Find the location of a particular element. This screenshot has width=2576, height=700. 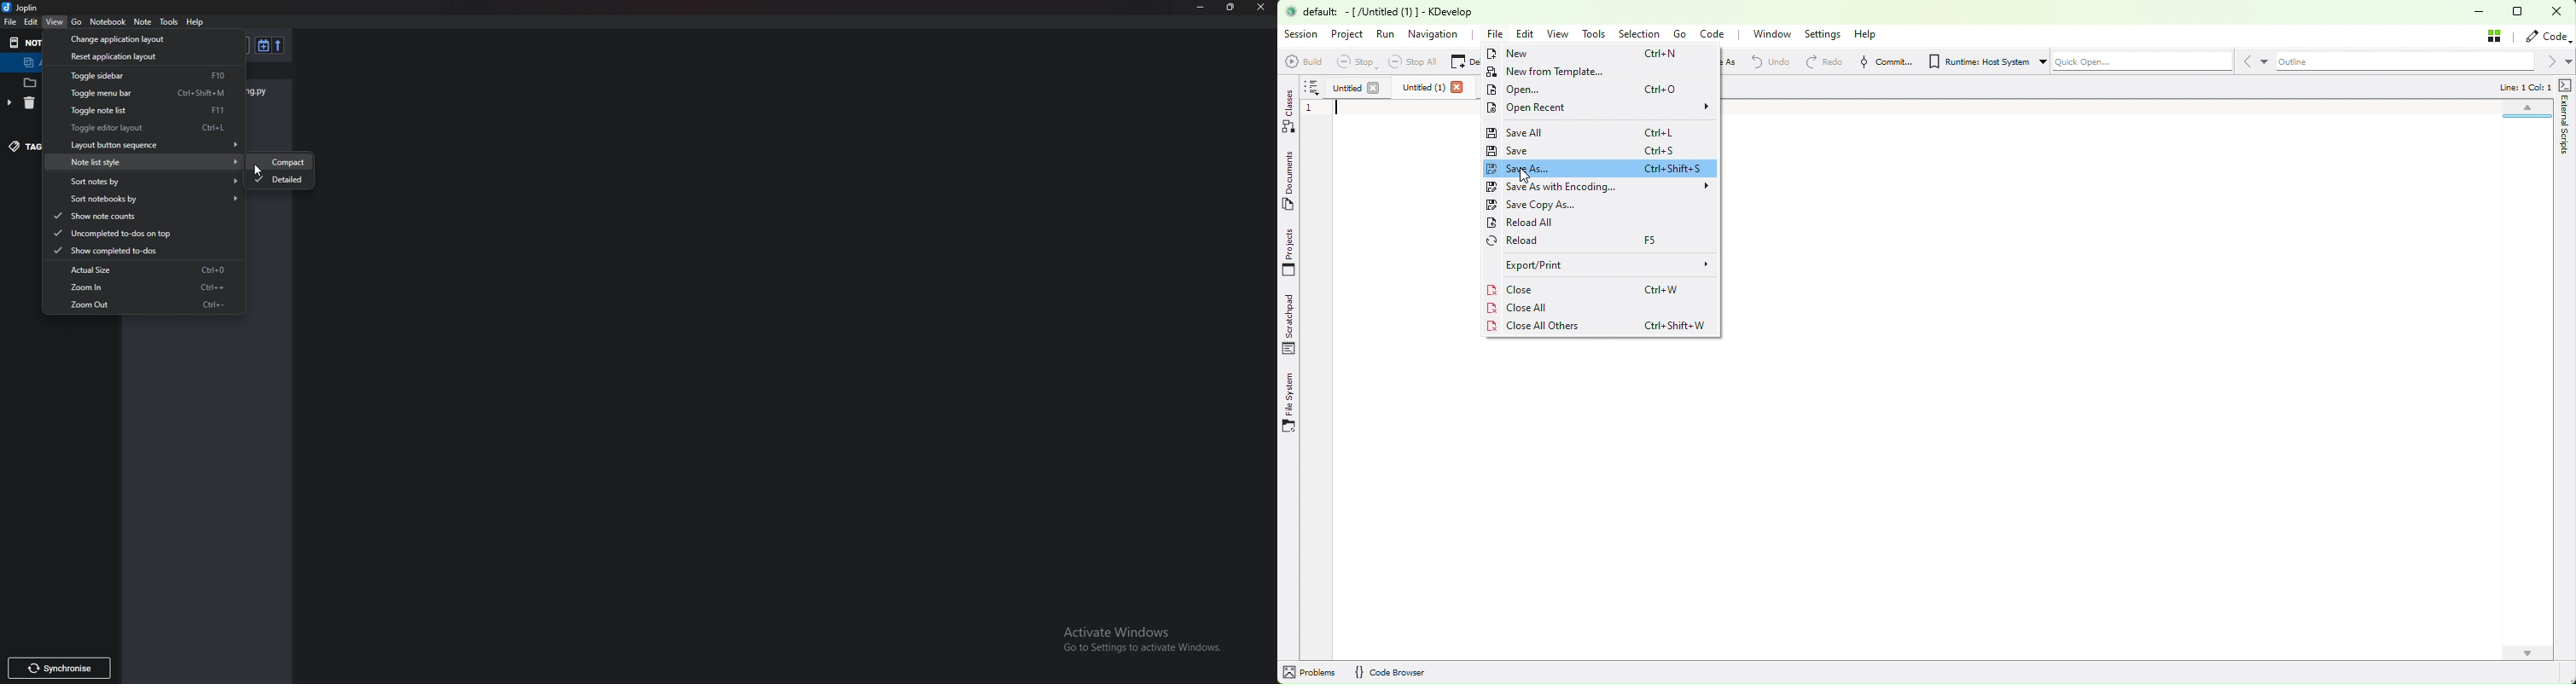

Cursor is located at coordinates (256, 169).